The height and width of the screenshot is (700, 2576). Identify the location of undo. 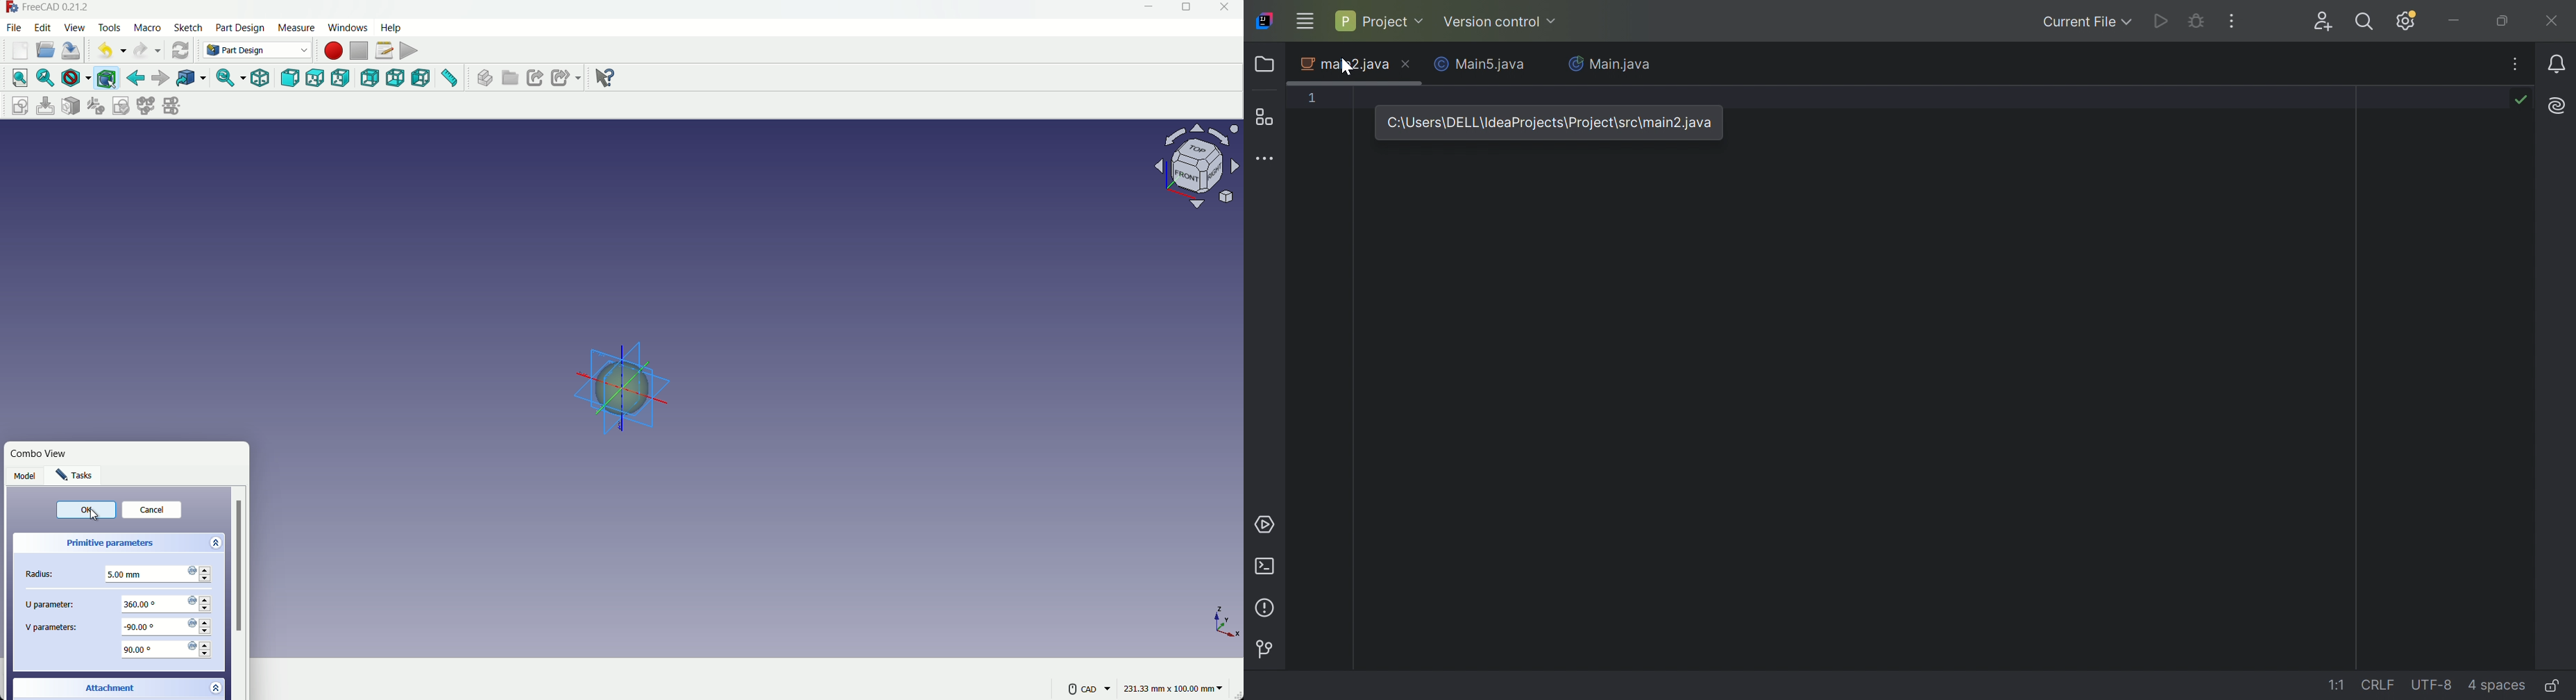
(105, 52).